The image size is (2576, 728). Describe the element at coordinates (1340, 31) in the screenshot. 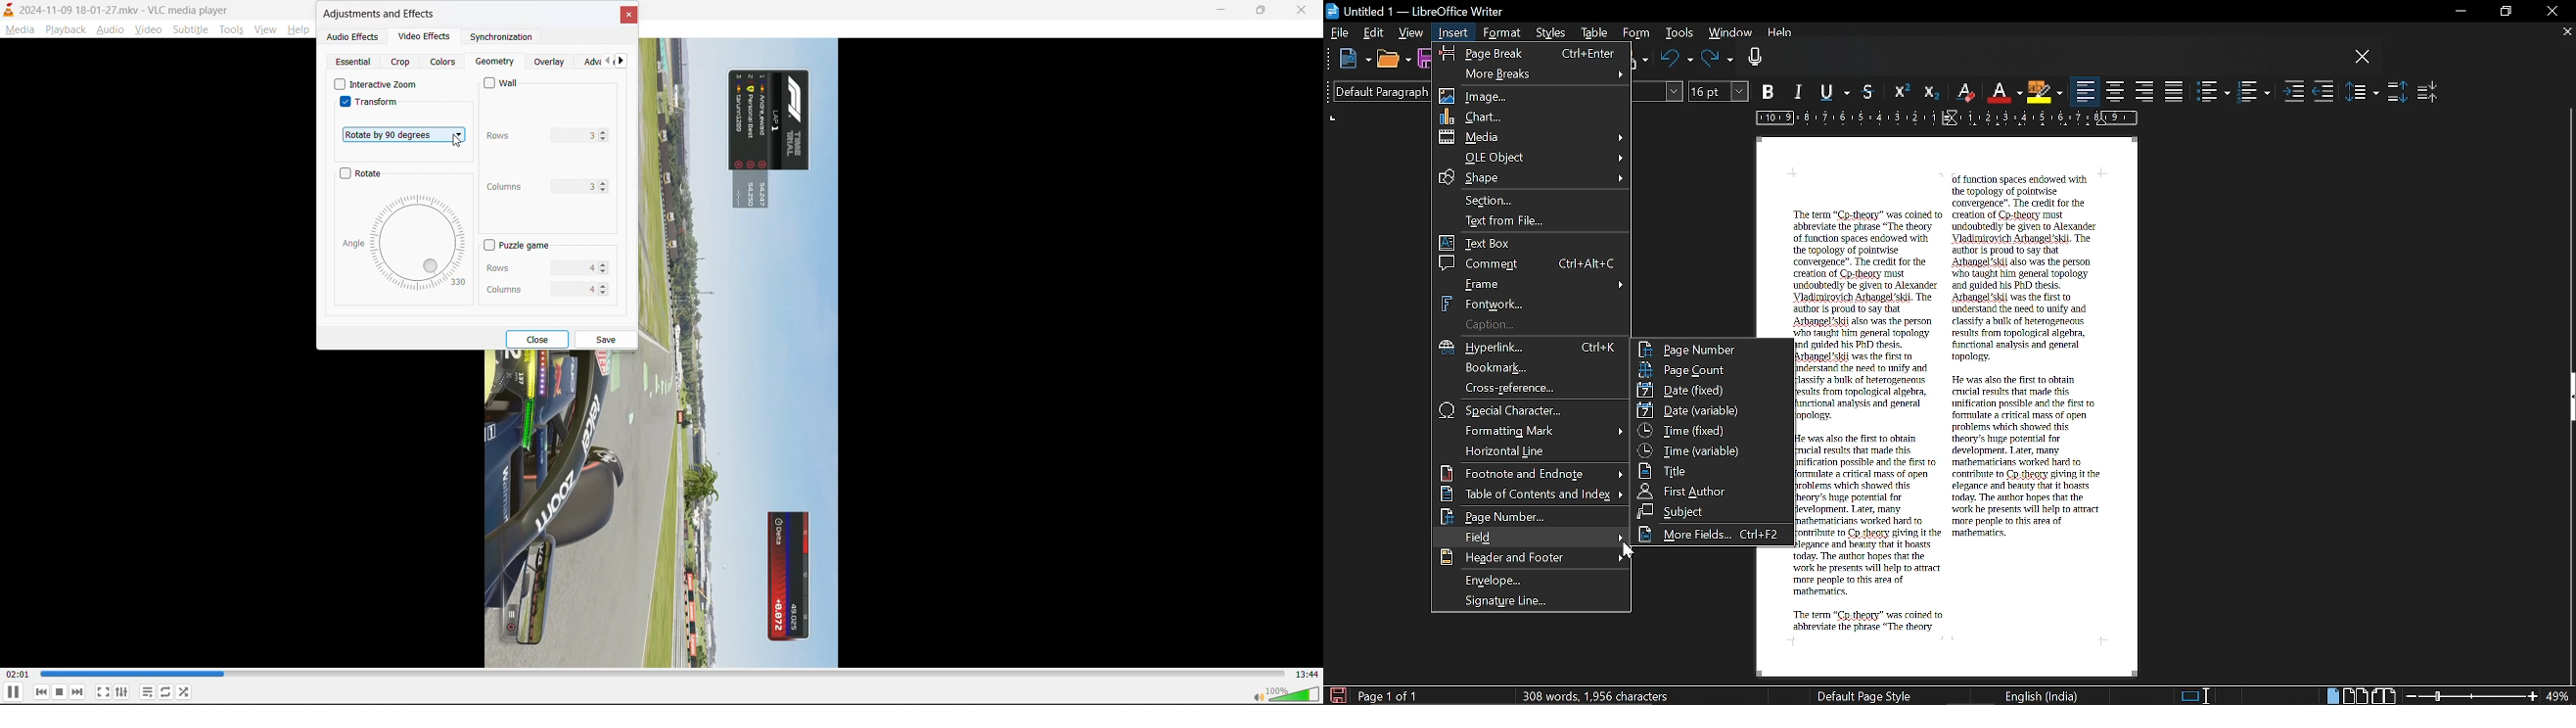

I see `File` at that location.